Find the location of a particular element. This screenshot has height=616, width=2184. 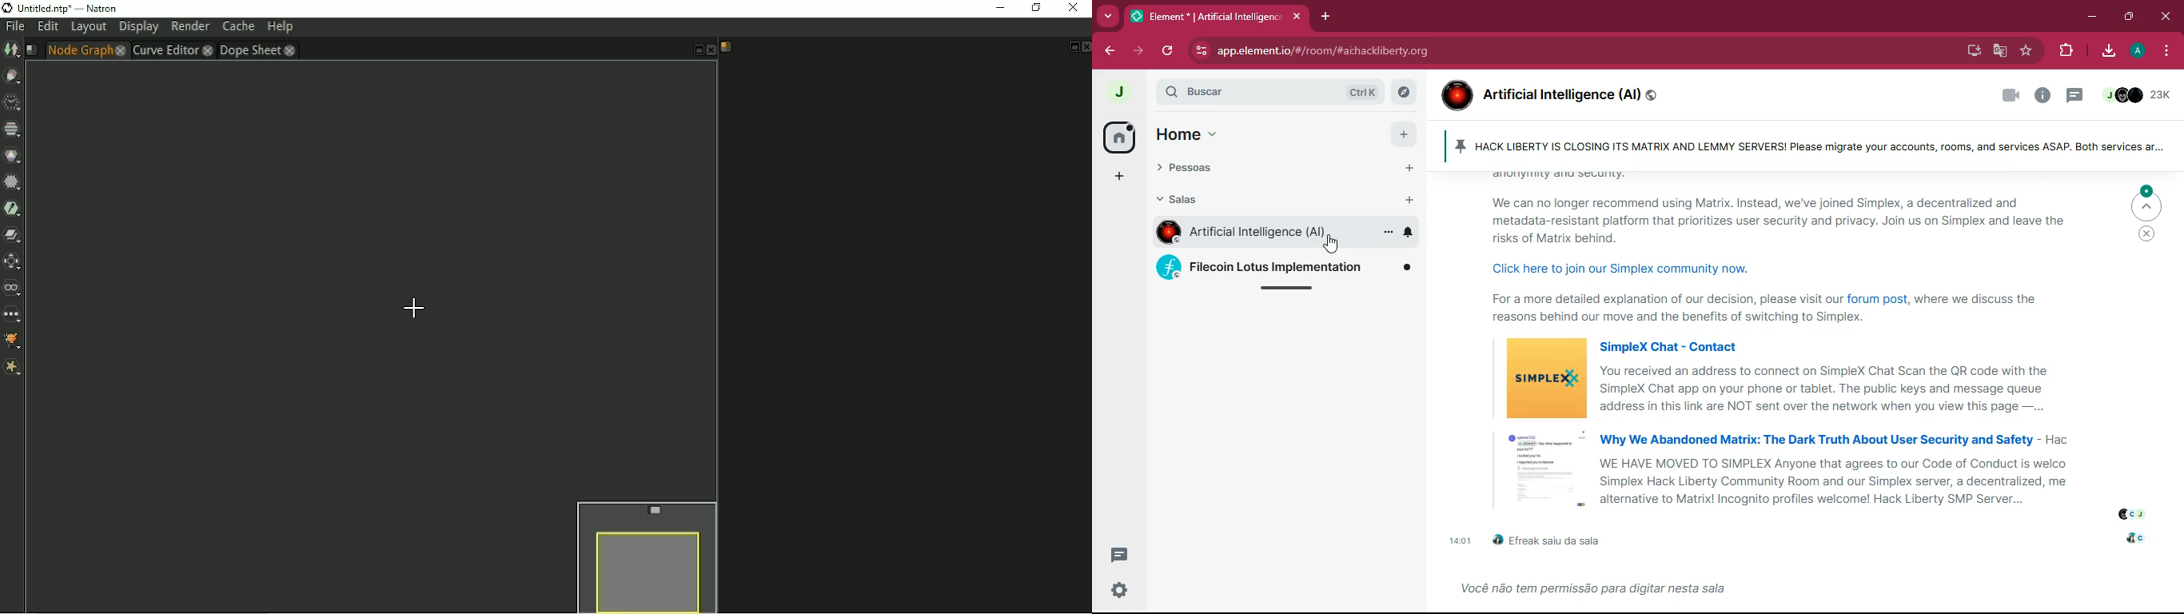

info is located at coordinates (2039, 96).